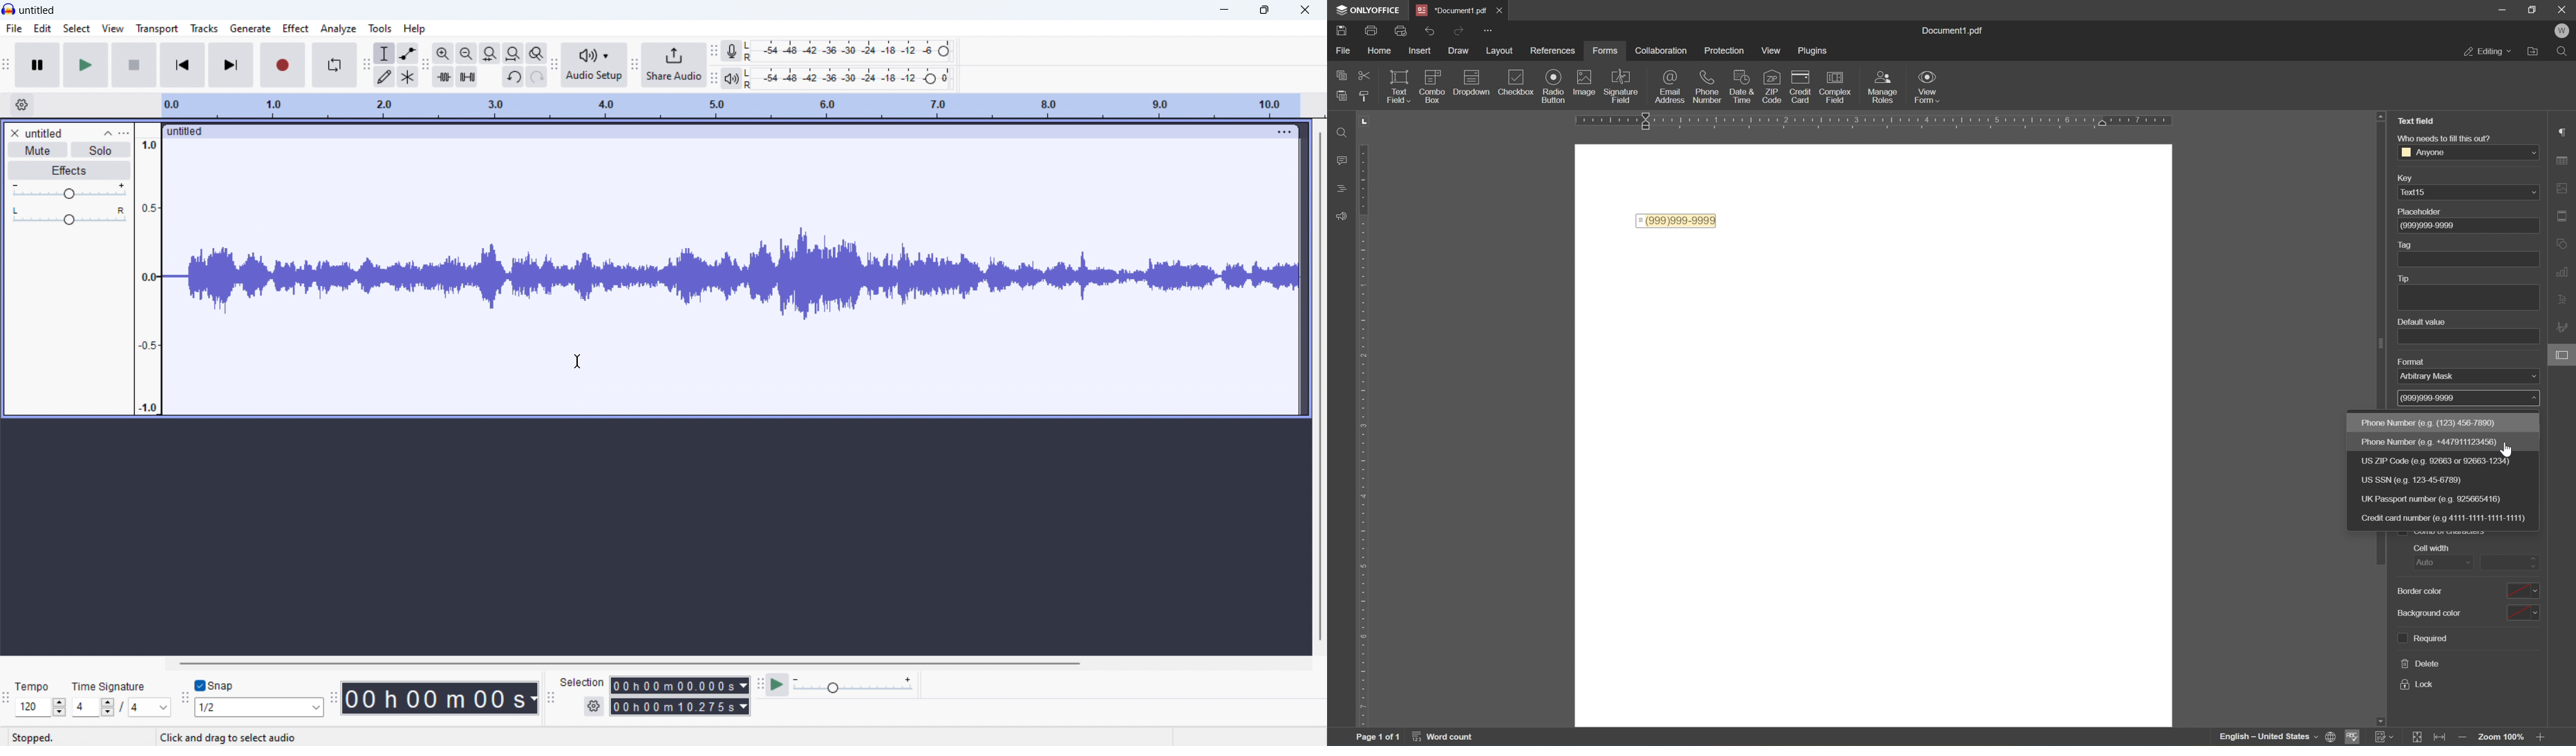 The width and height of the screenshot is (2576, 756). I want to click on time signature toolbar, so click(6, 700).